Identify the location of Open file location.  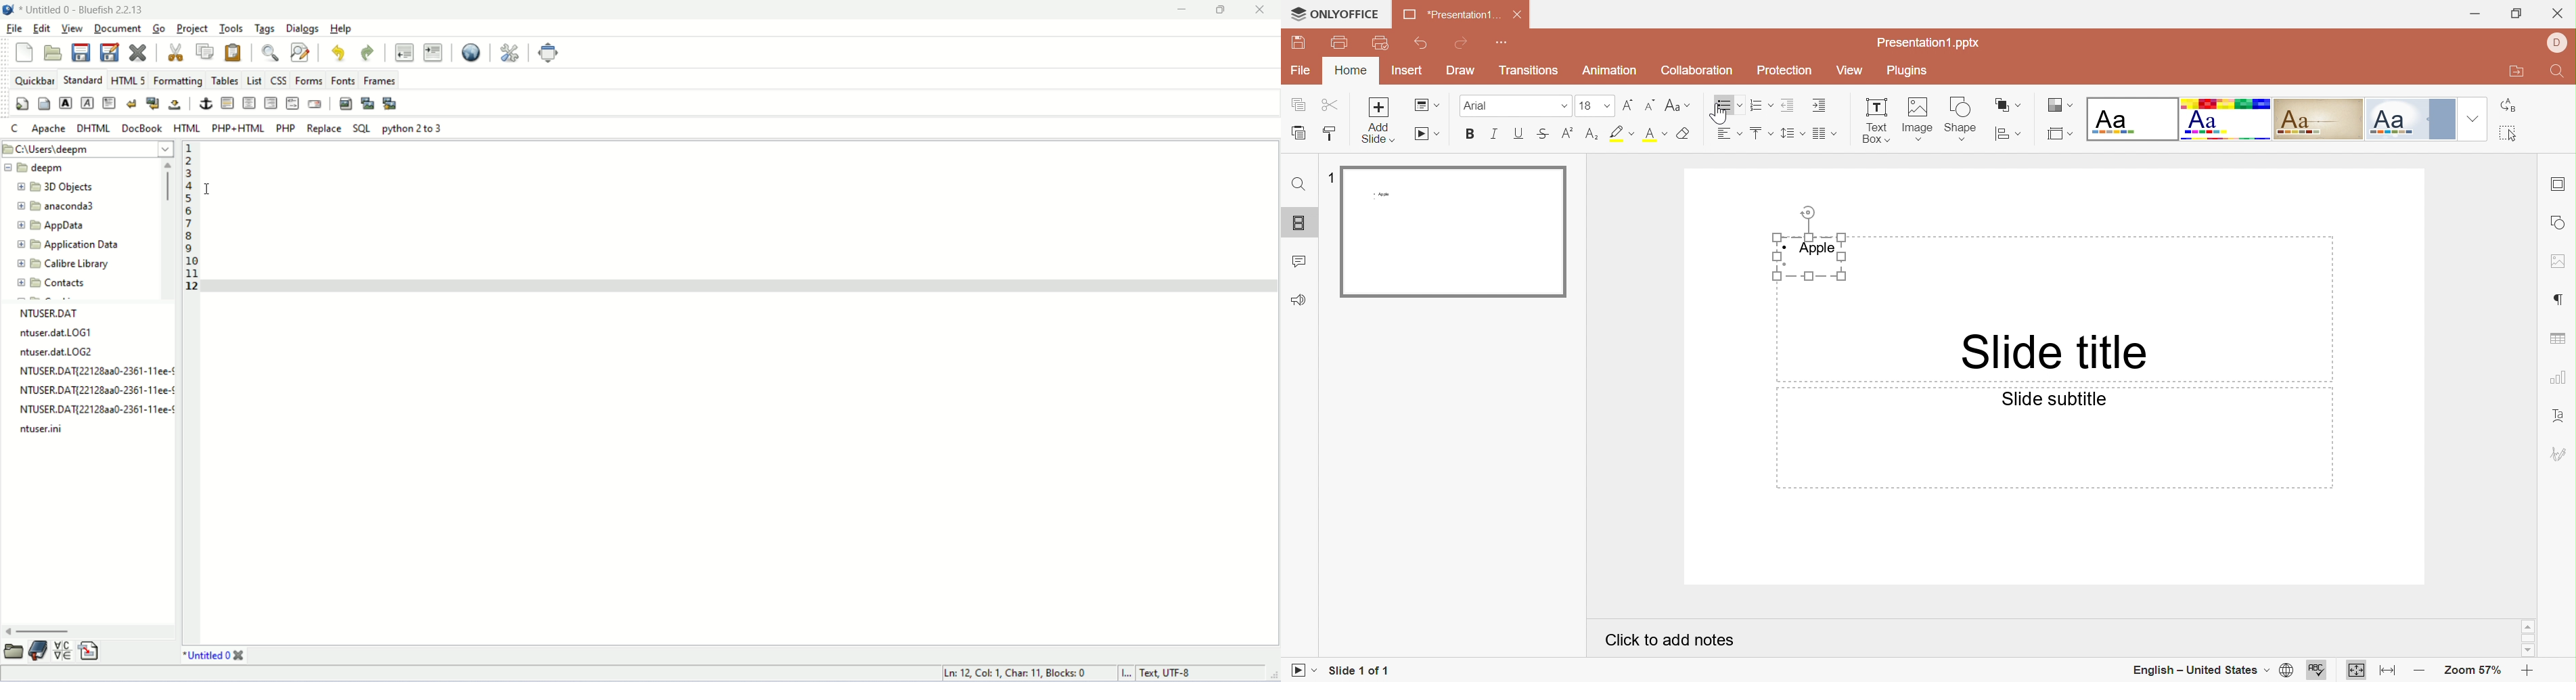
(2520, 74).